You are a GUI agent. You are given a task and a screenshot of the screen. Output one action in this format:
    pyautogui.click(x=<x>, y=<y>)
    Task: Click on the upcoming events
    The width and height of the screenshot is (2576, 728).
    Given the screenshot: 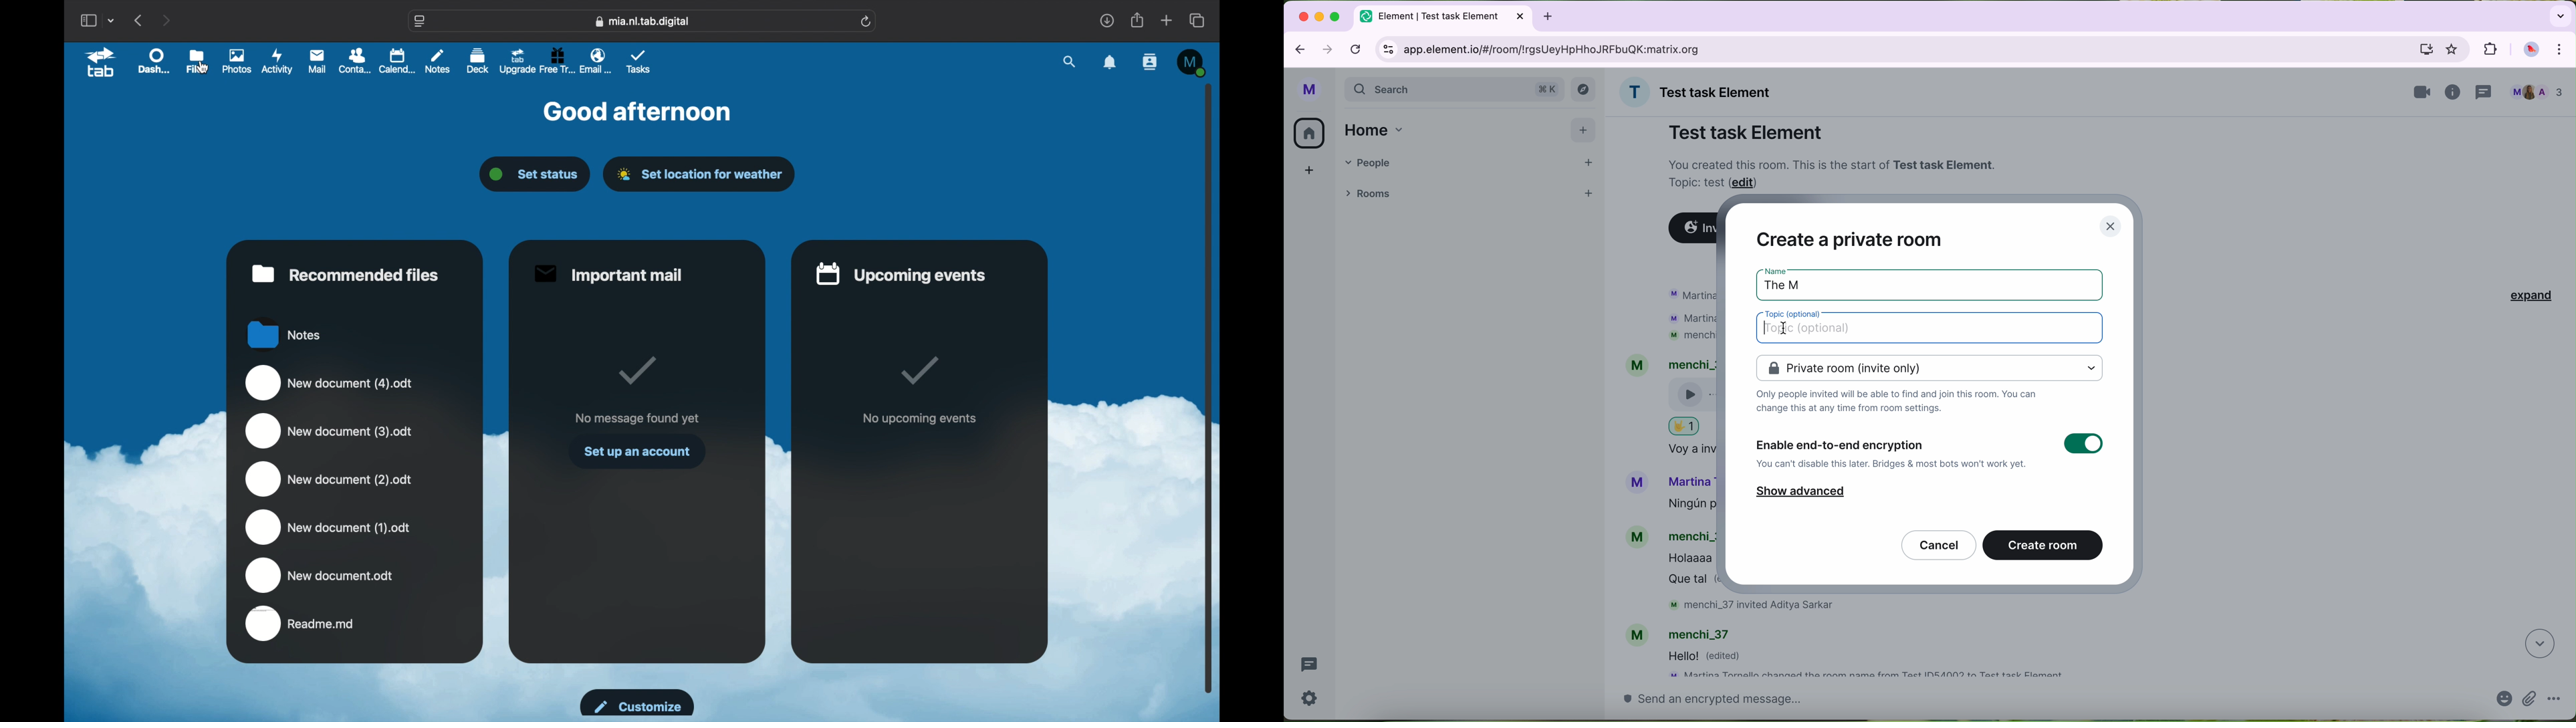 What is the action you would take?
    pyautogui.click(x=901, y=275)
    